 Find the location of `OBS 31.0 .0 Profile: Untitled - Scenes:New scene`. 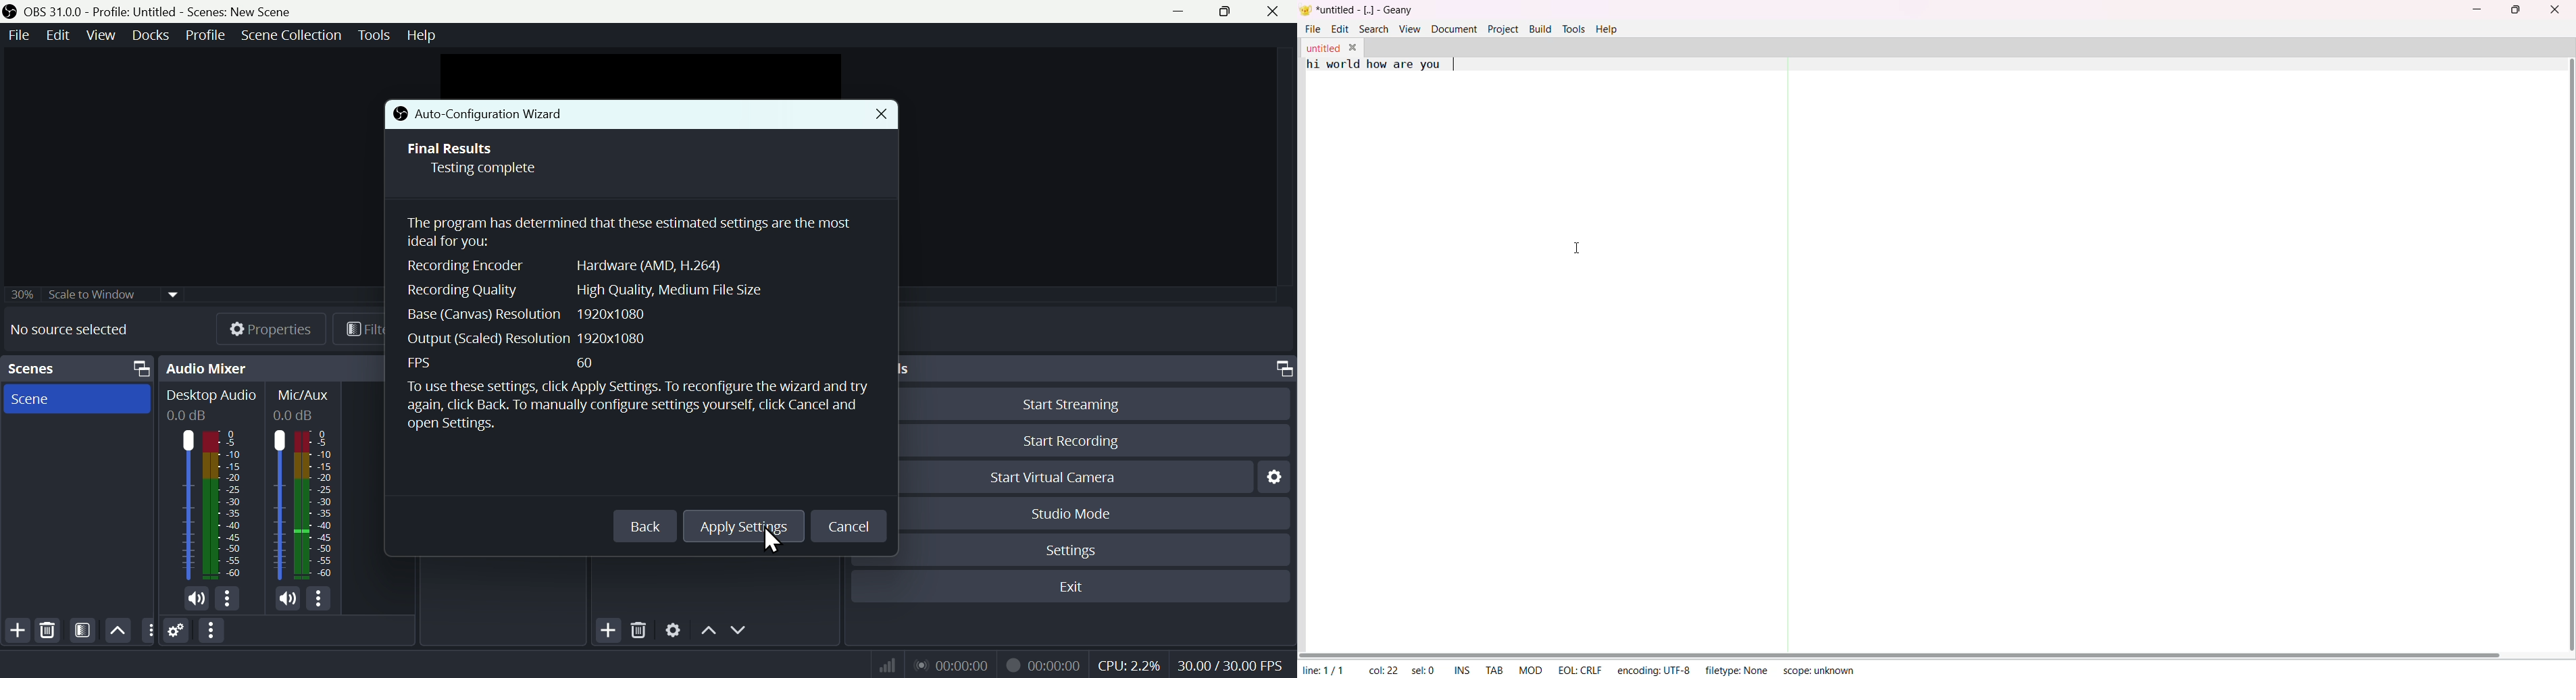

OBS 31.0 .0 Profile: Untitled - Scenes:New scene is located at coordinates (161, 11).